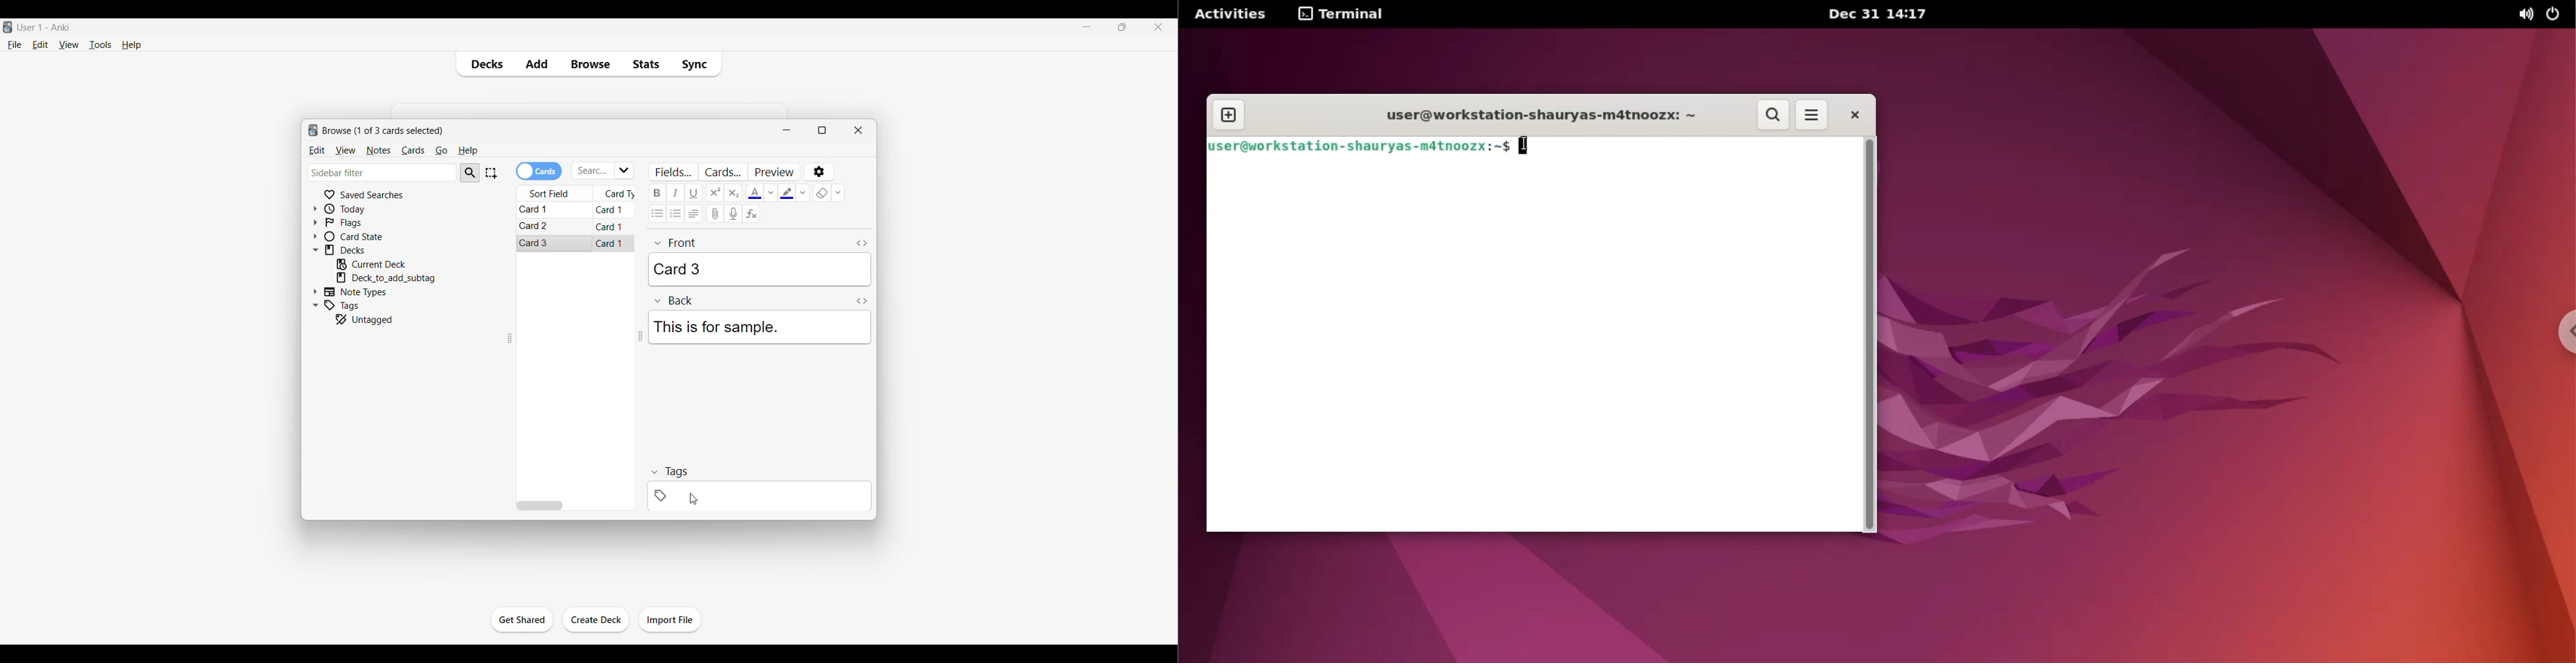 This screenshot has width=2576, height=672. What do you see at coordinates (1087, 26) in the screenshot?
I see `Minimize` at bounding box center [1087, 26].